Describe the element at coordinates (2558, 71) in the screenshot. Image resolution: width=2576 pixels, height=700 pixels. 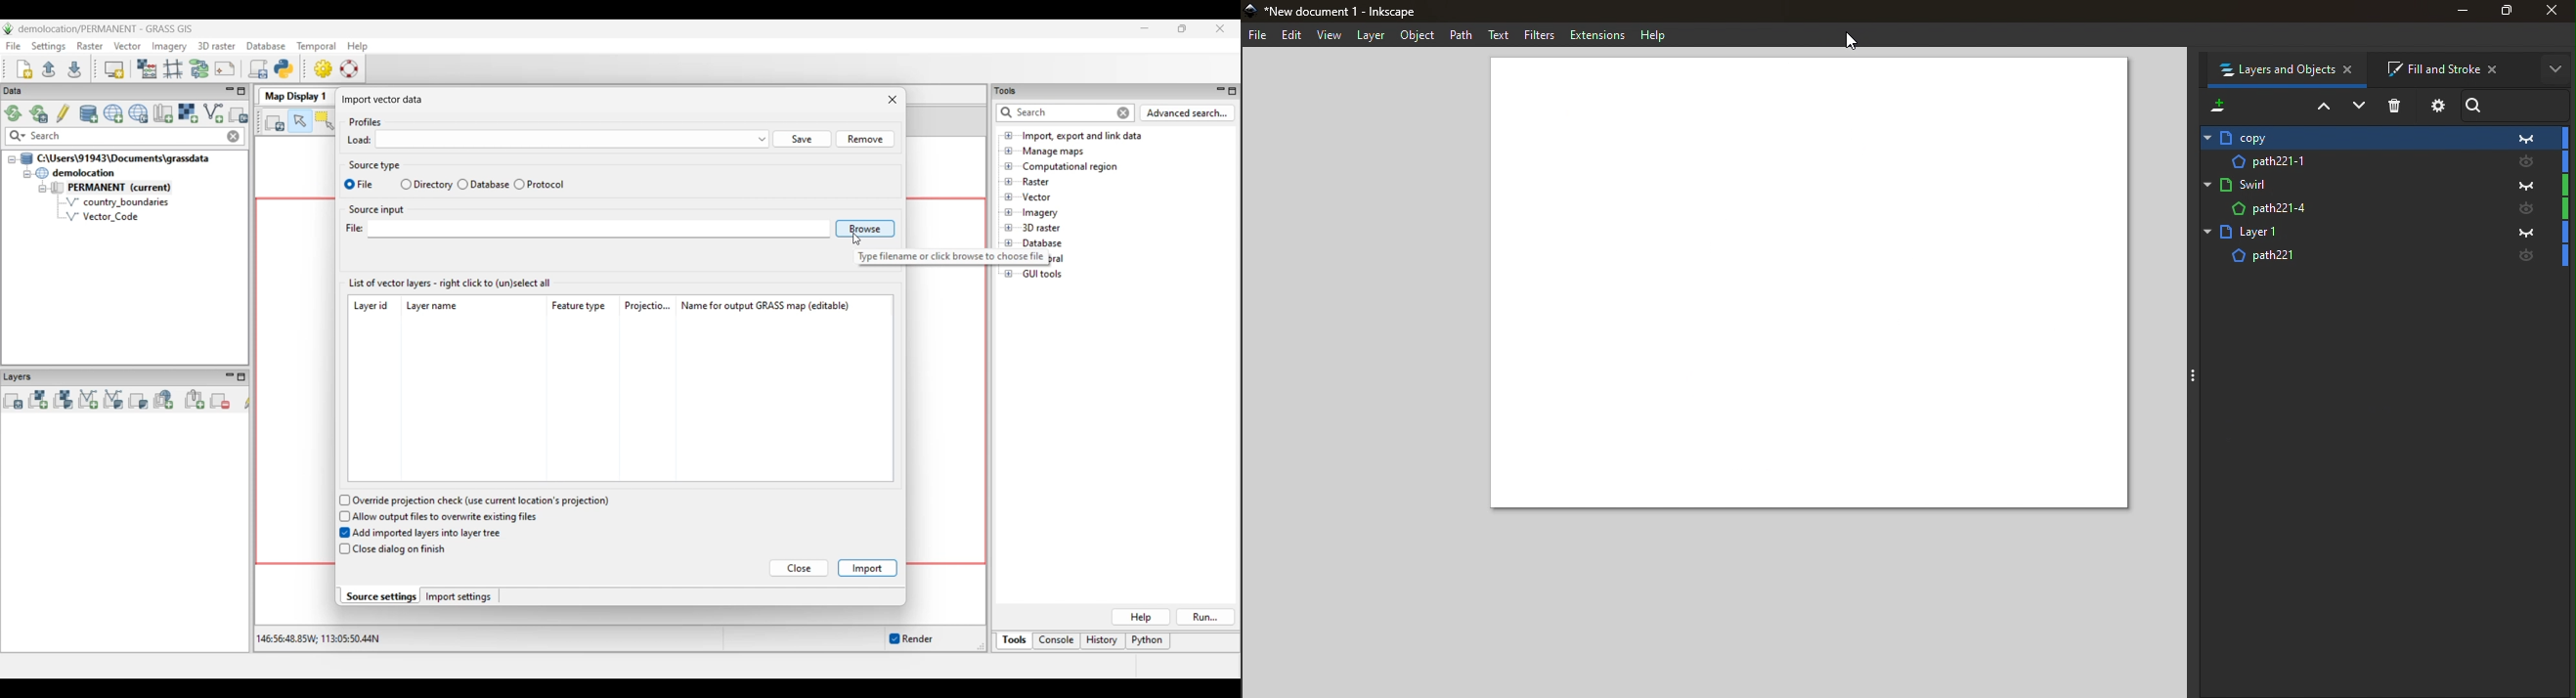
I see `More options` at that location.